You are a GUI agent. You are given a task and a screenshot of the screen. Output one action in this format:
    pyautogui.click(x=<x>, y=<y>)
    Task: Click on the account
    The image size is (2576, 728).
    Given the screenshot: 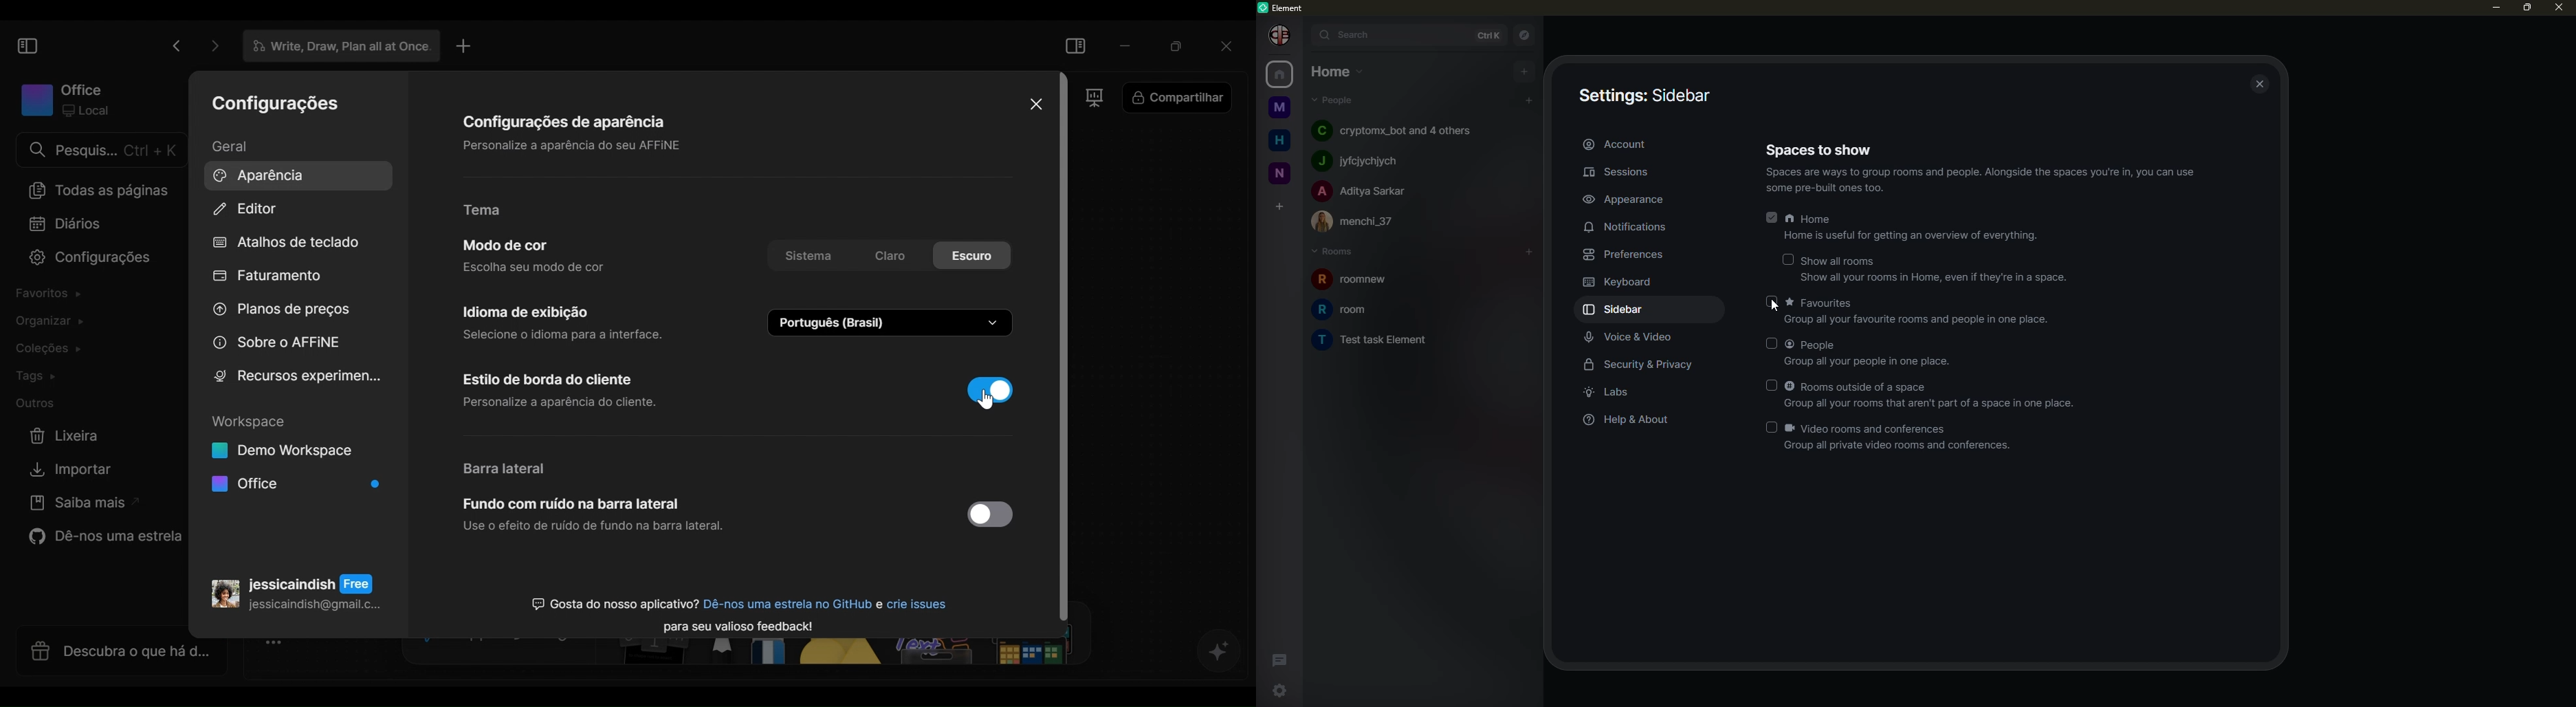 What is the action you would take?
    pyautogui.click(x=1616, y=144)
    